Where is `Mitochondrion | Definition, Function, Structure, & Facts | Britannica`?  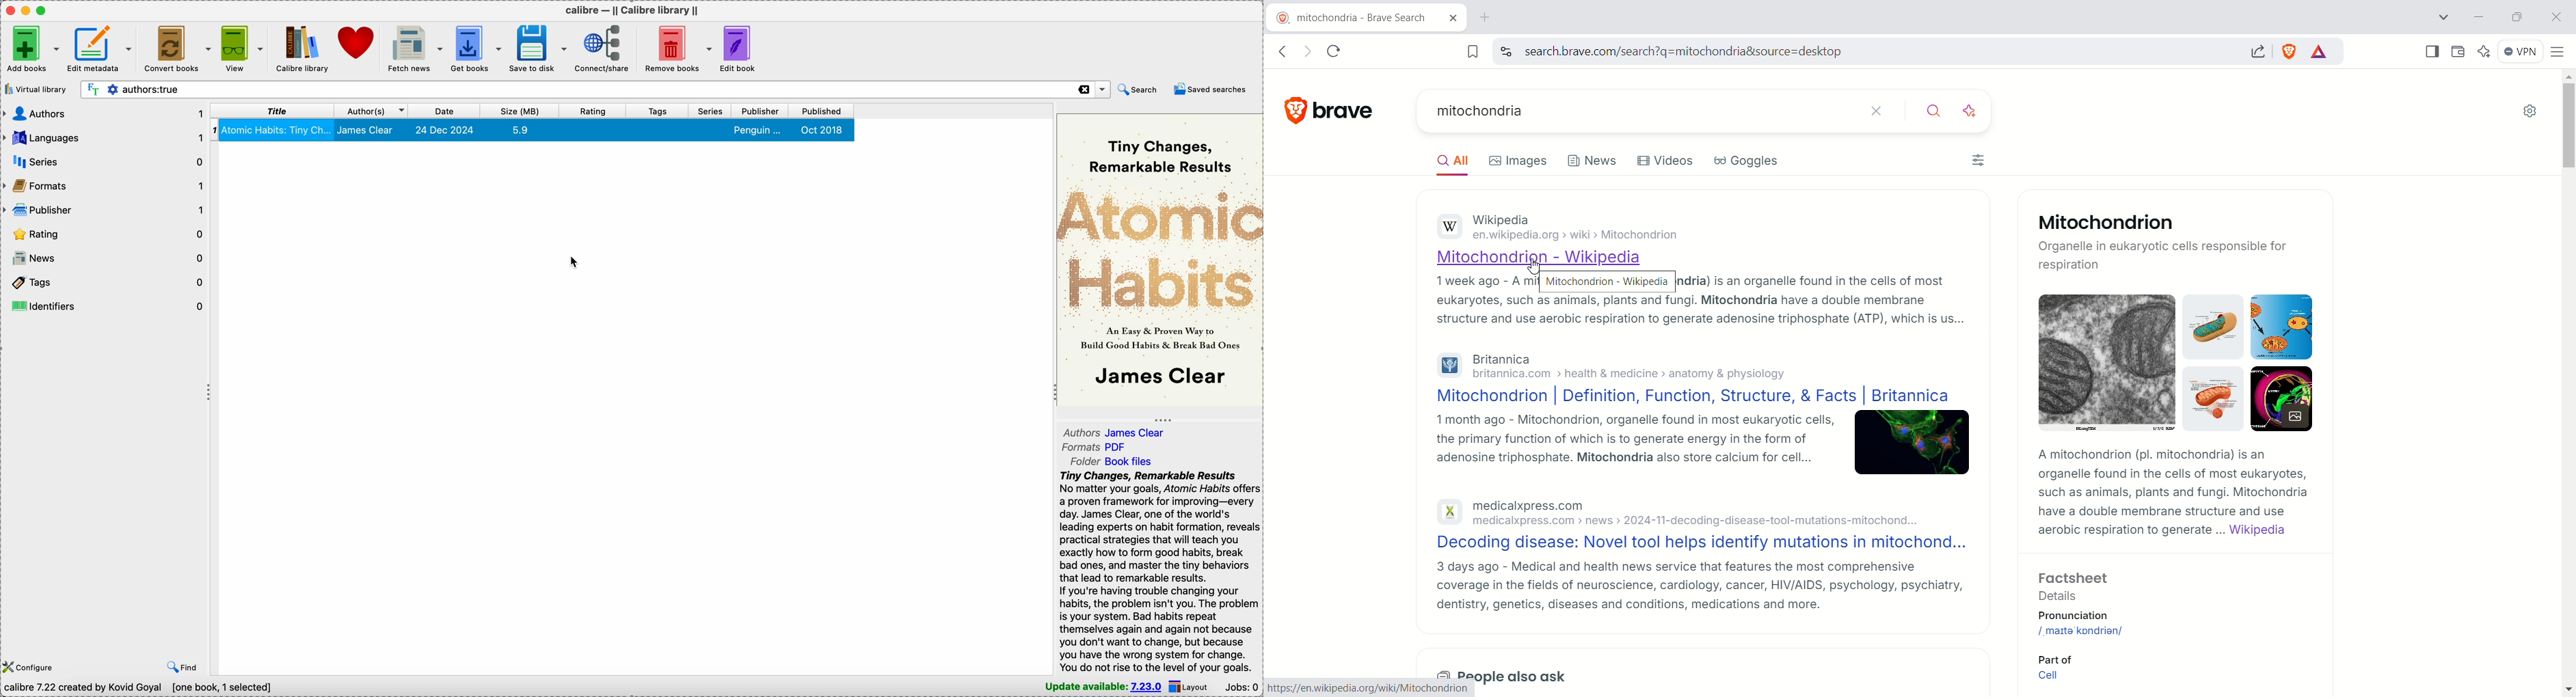 Mitochondrion | Definition, Function, Structure, & Facts | Britannica is located at coordinates (1689, 396).